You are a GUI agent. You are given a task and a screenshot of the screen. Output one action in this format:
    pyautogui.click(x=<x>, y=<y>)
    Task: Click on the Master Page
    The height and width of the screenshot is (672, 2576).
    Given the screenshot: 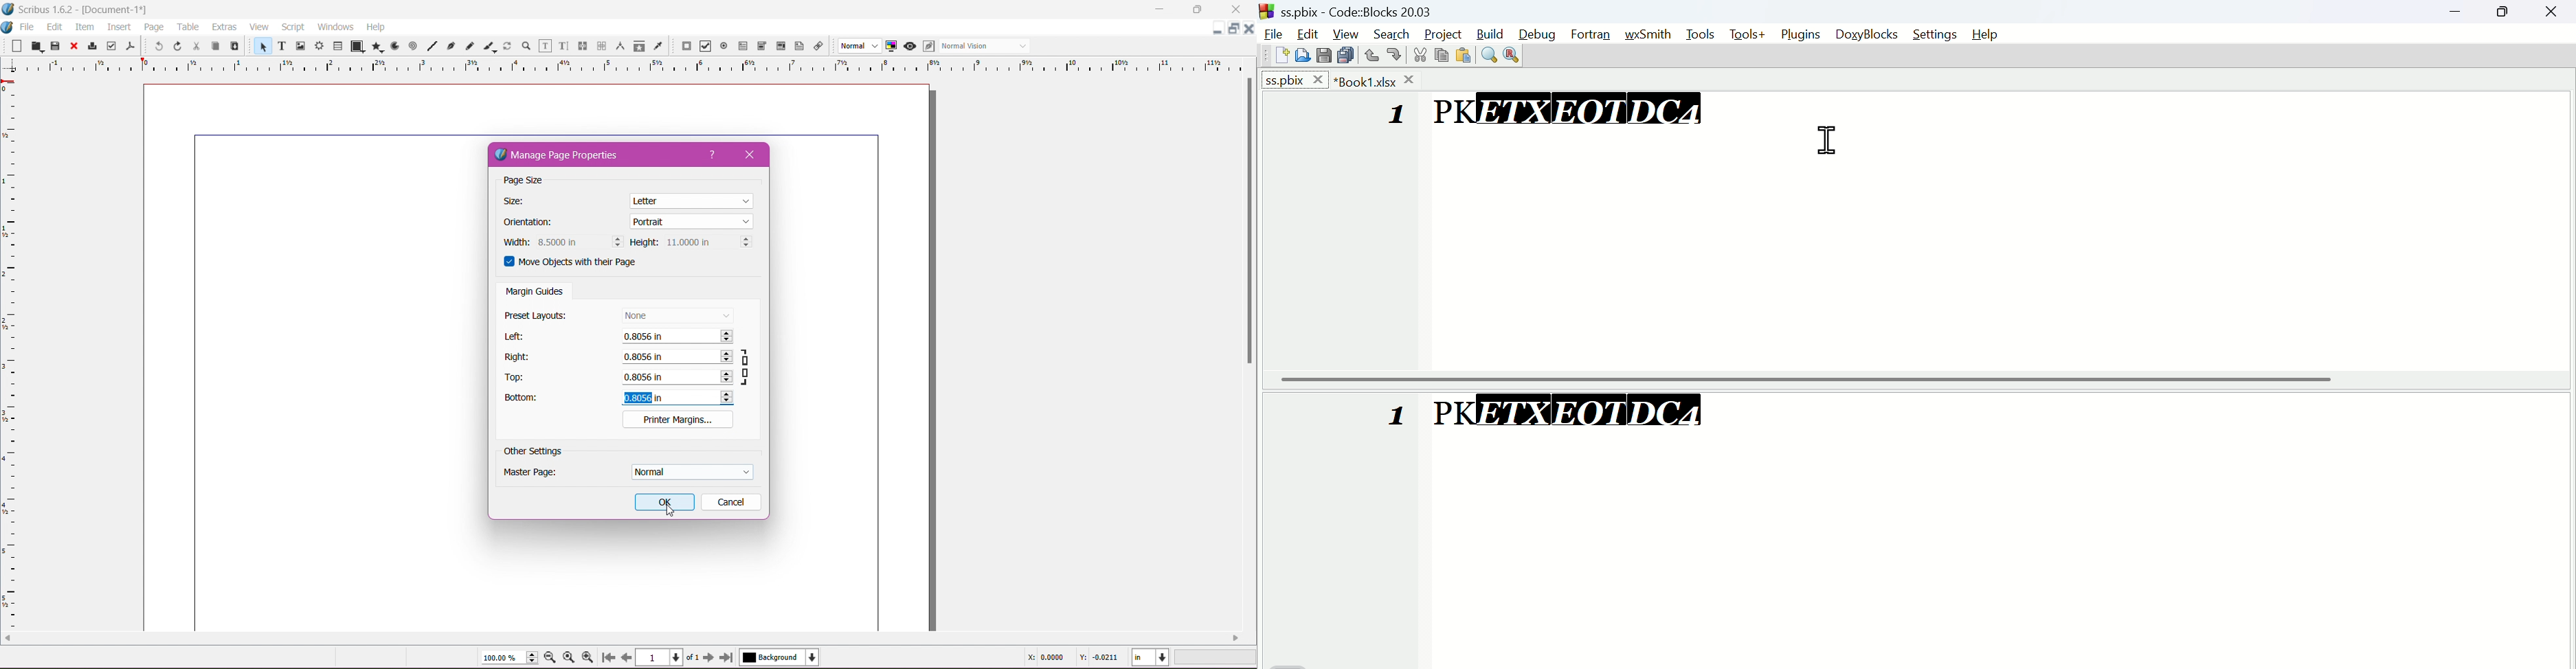 What is the action you would take?
    pyautogui.click(x=539, y=475)
    